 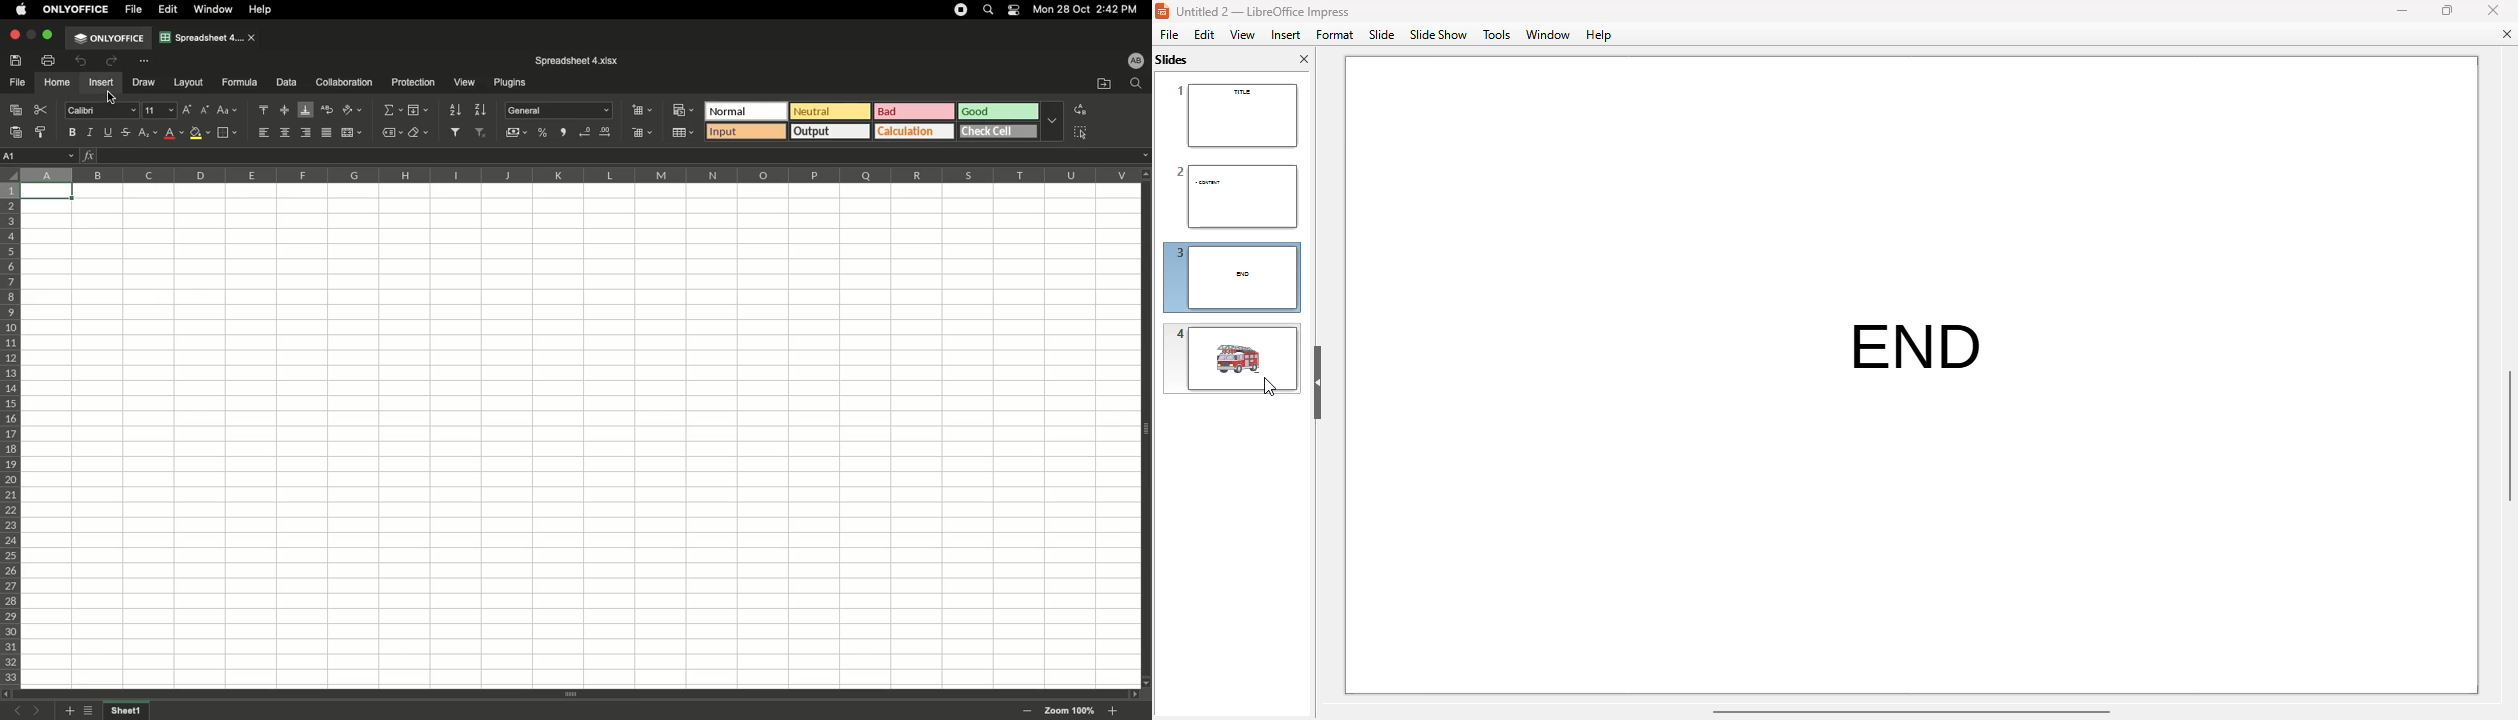 What do you see at coordinates (1174, 59) in the screenshot?
I see `slides` at bounding box center [1174, 59].